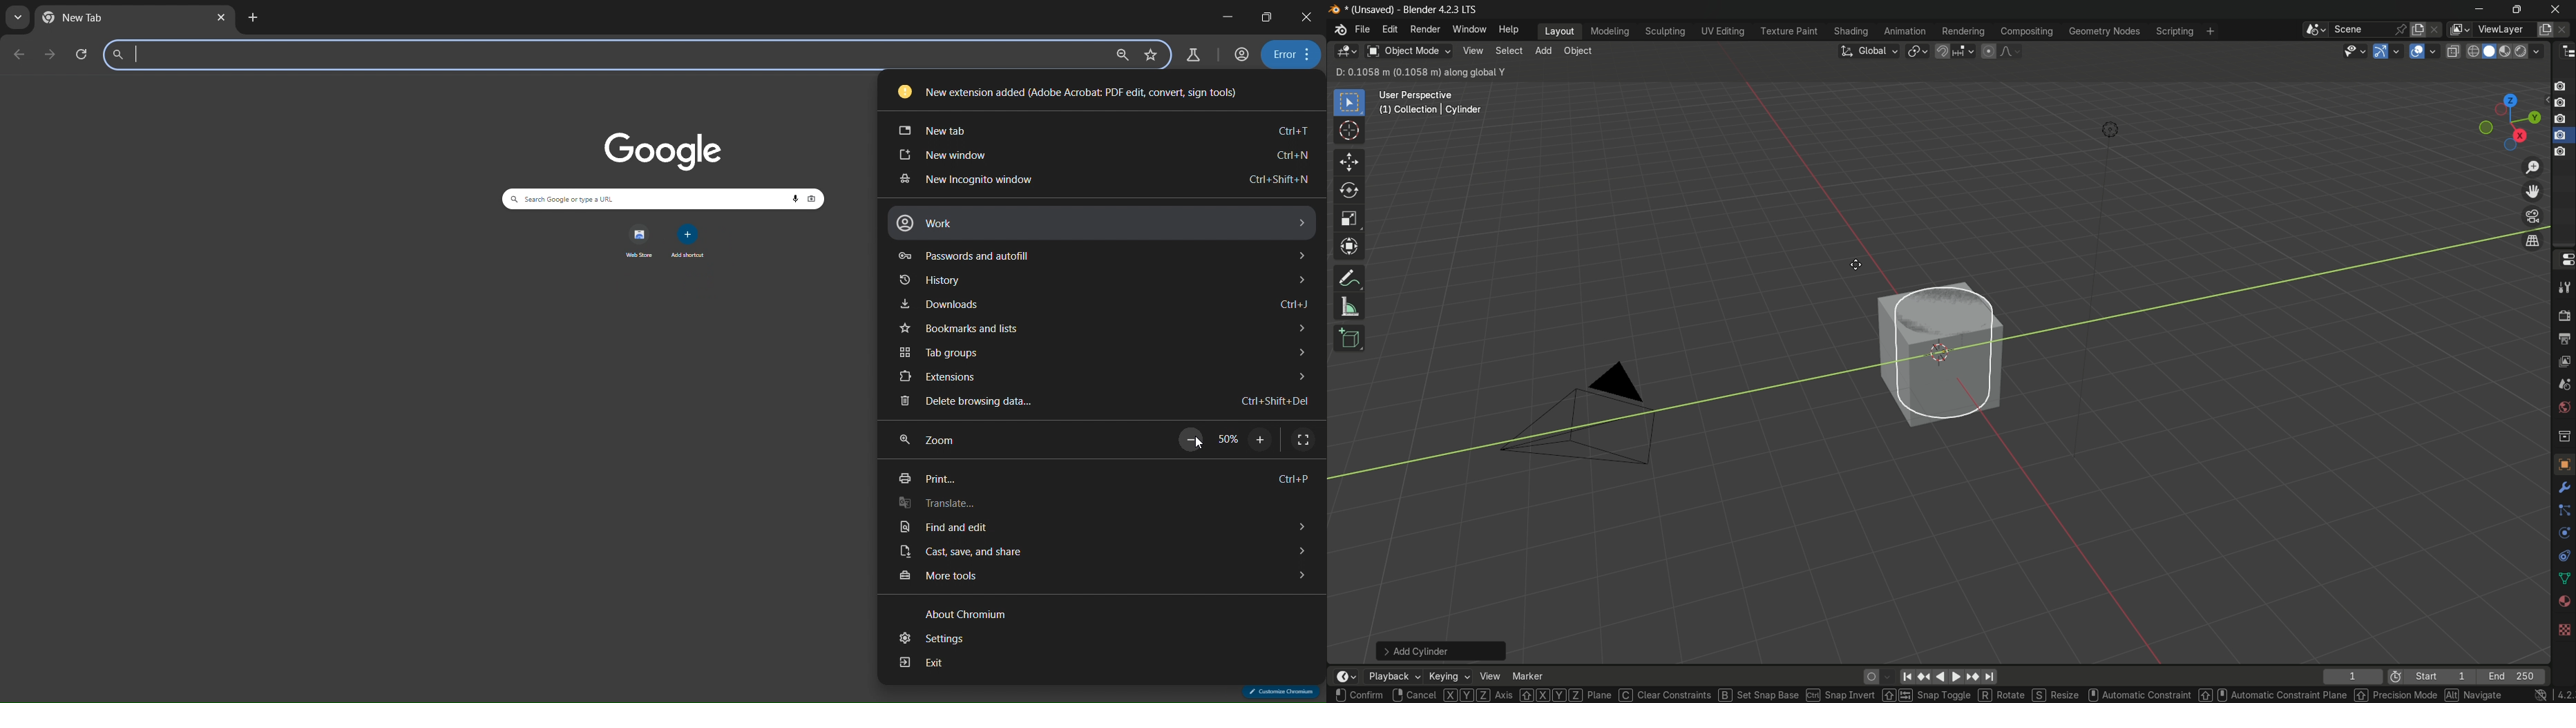 The width and height of the screenshot is (2576, 728). Describe the element at coordinates (1106, 280) in the screenshot. I see `history` at that location.